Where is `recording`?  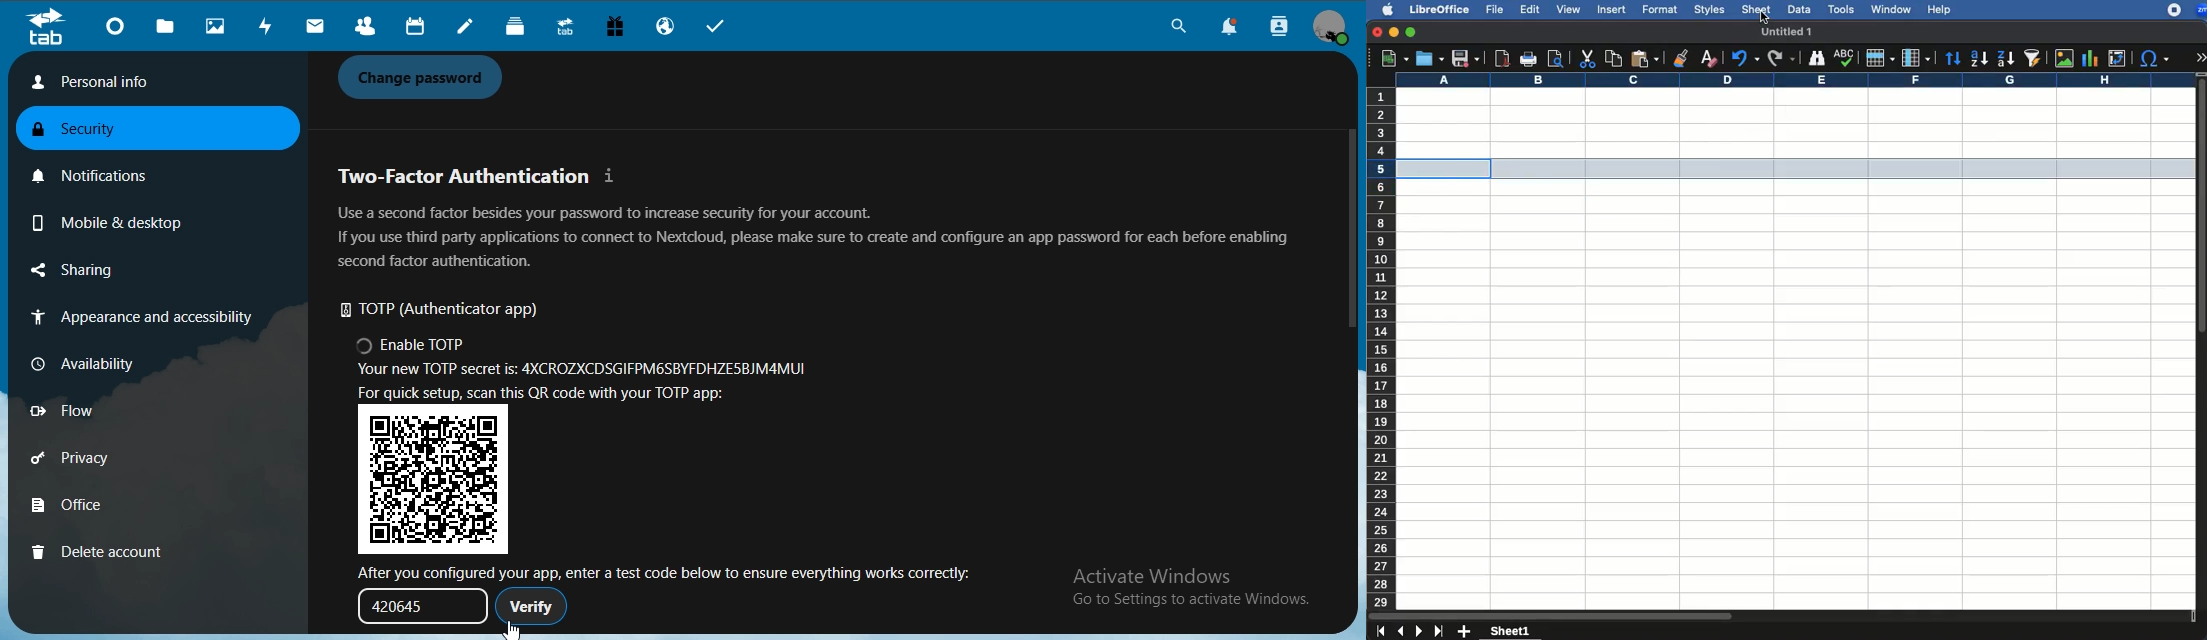 recording is located at coordinates (2170, 11).